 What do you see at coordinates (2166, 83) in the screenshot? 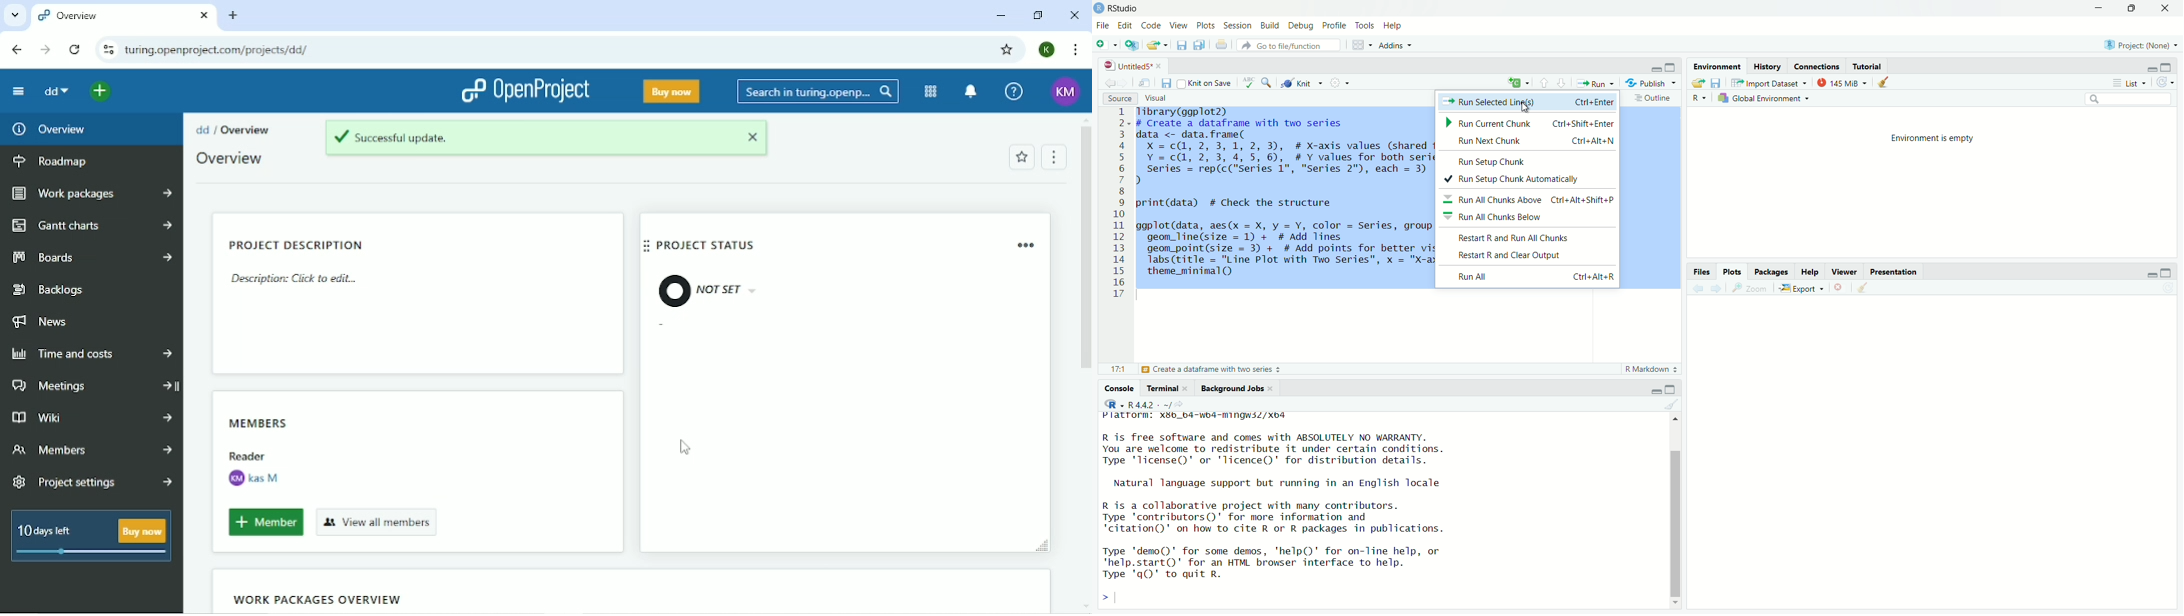
I see `Refresh the list of object in the Environment` at bounding box center [2166, 83].